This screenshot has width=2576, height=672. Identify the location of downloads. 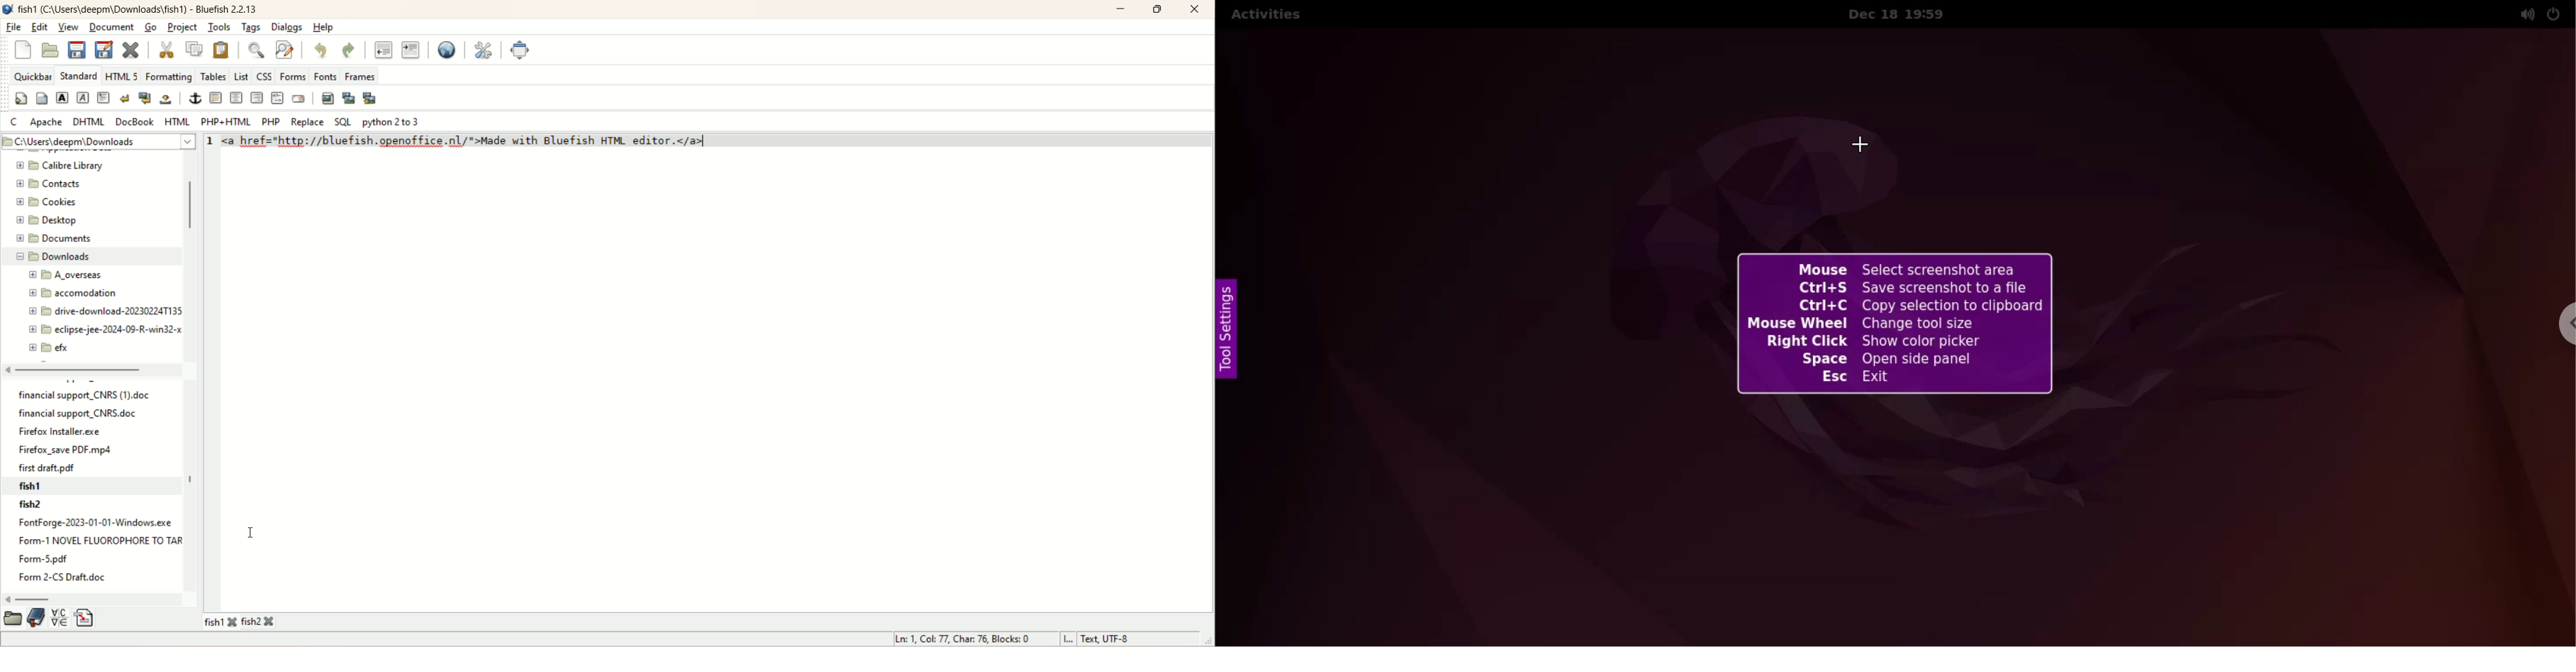
(86, 257).